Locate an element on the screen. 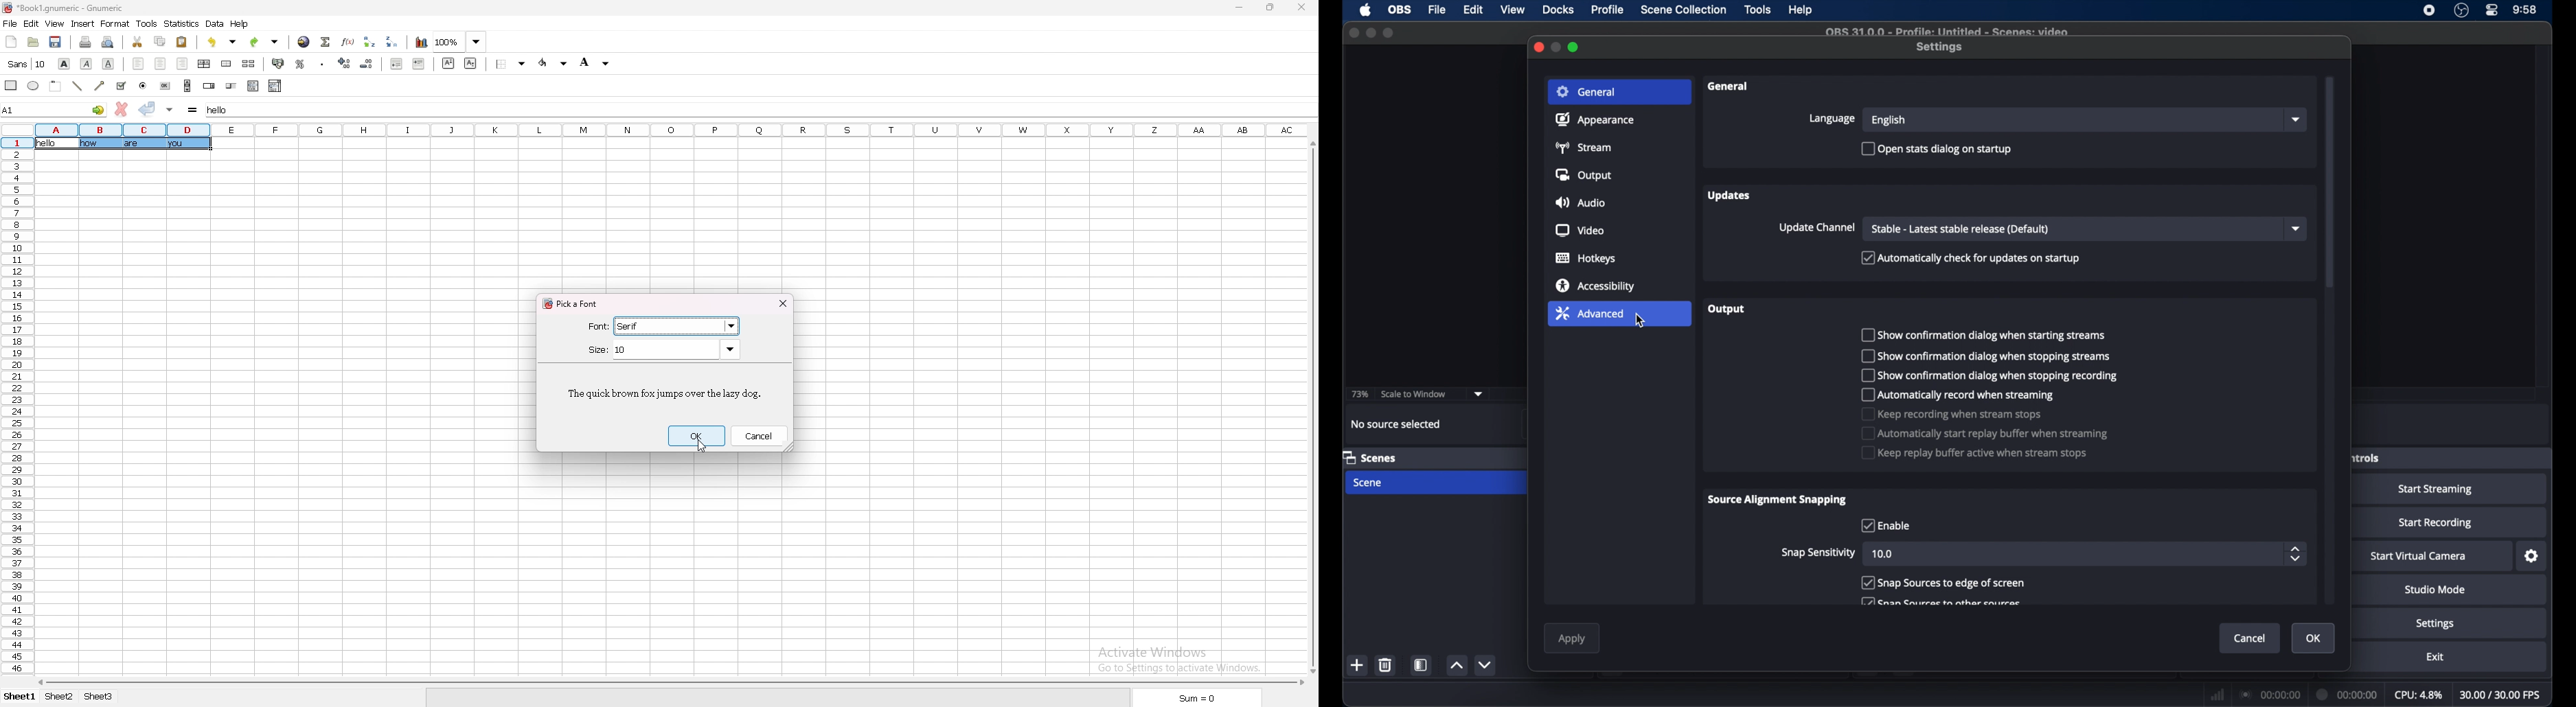 The width and height of the screenshot is (2576, 728). redo is located at coordinates (265, 41).